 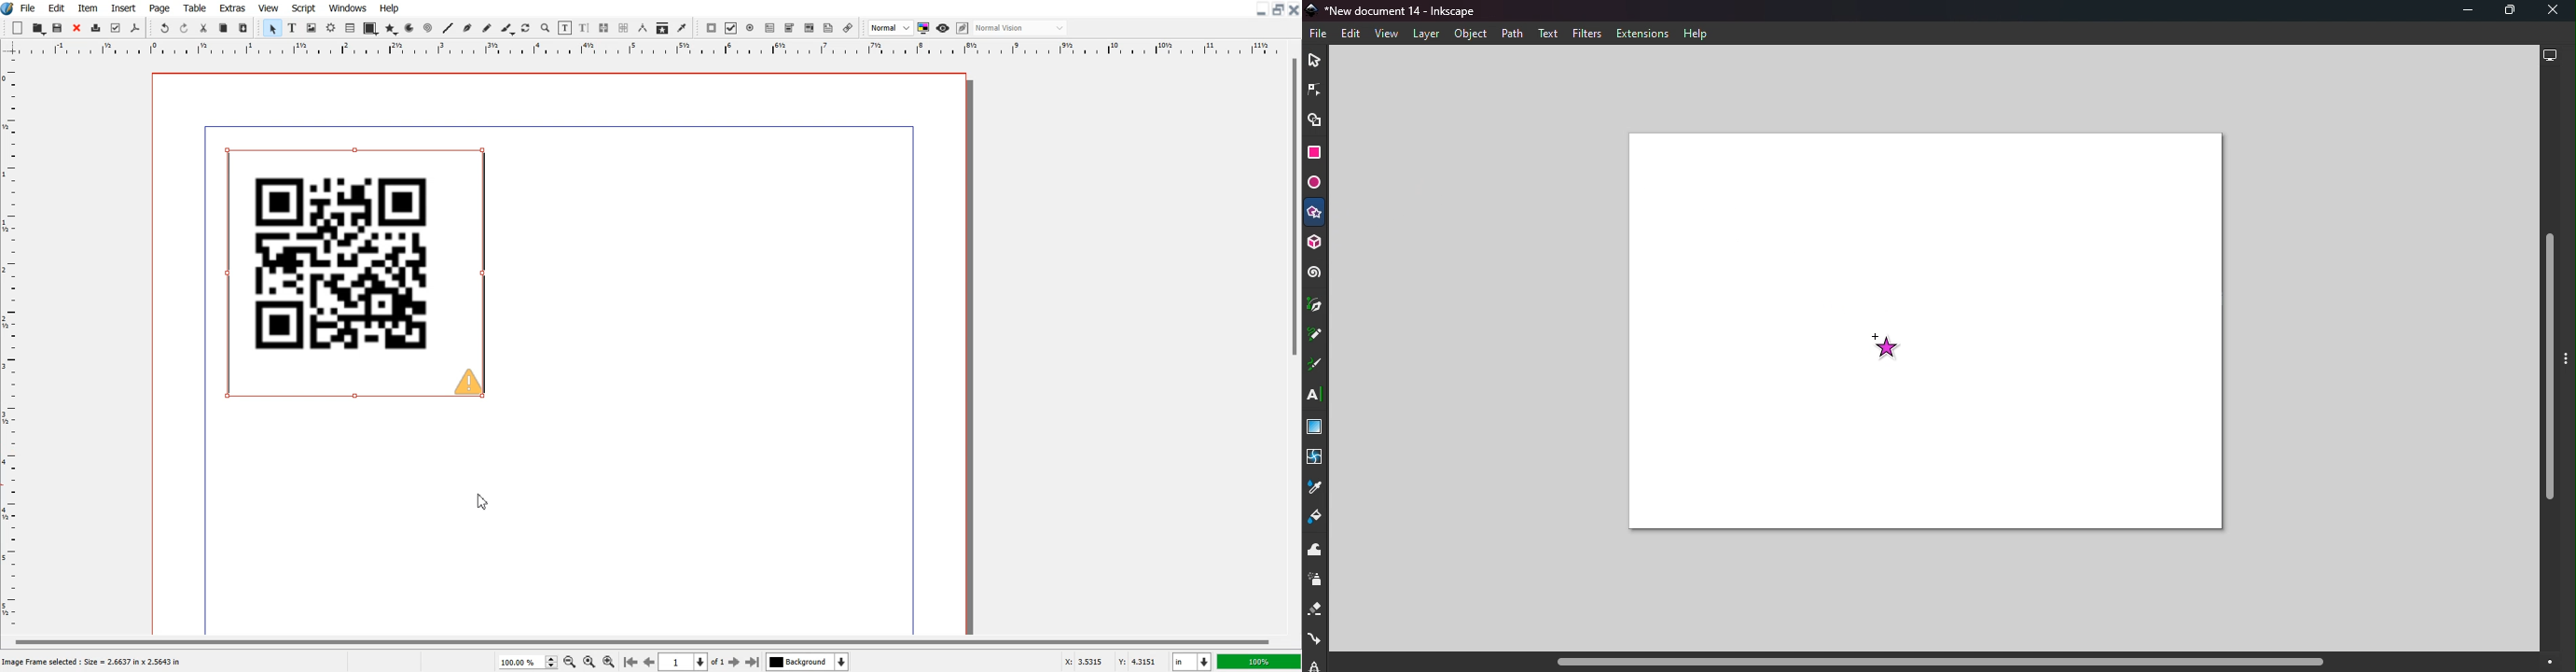 I want to click on Preview, so click(x=943, y=28).